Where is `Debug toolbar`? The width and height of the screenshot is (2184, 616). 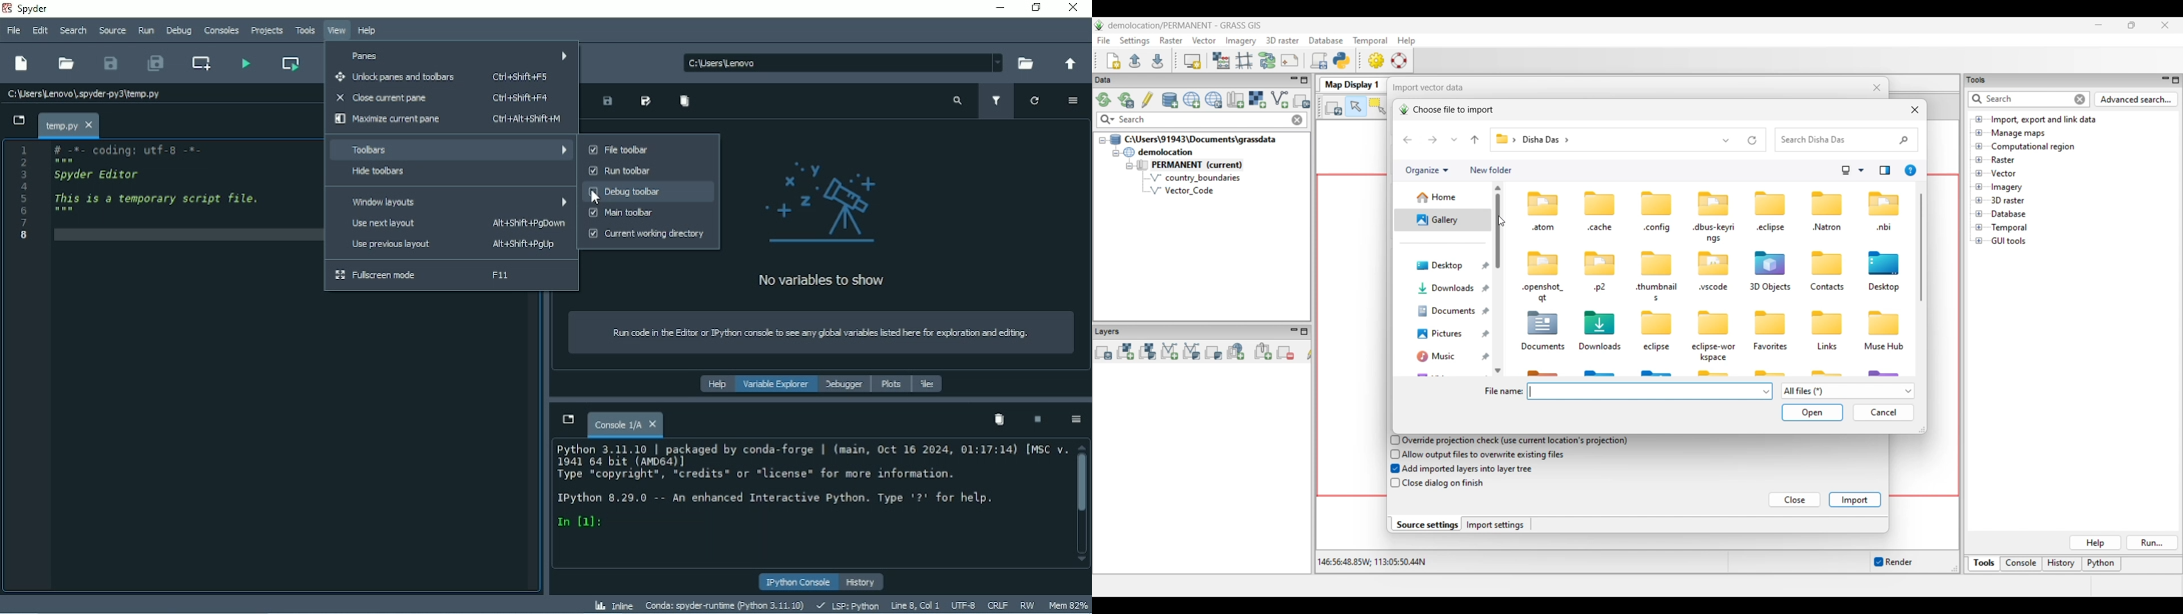 Debug toolbar is located at coordinates (650, 192).